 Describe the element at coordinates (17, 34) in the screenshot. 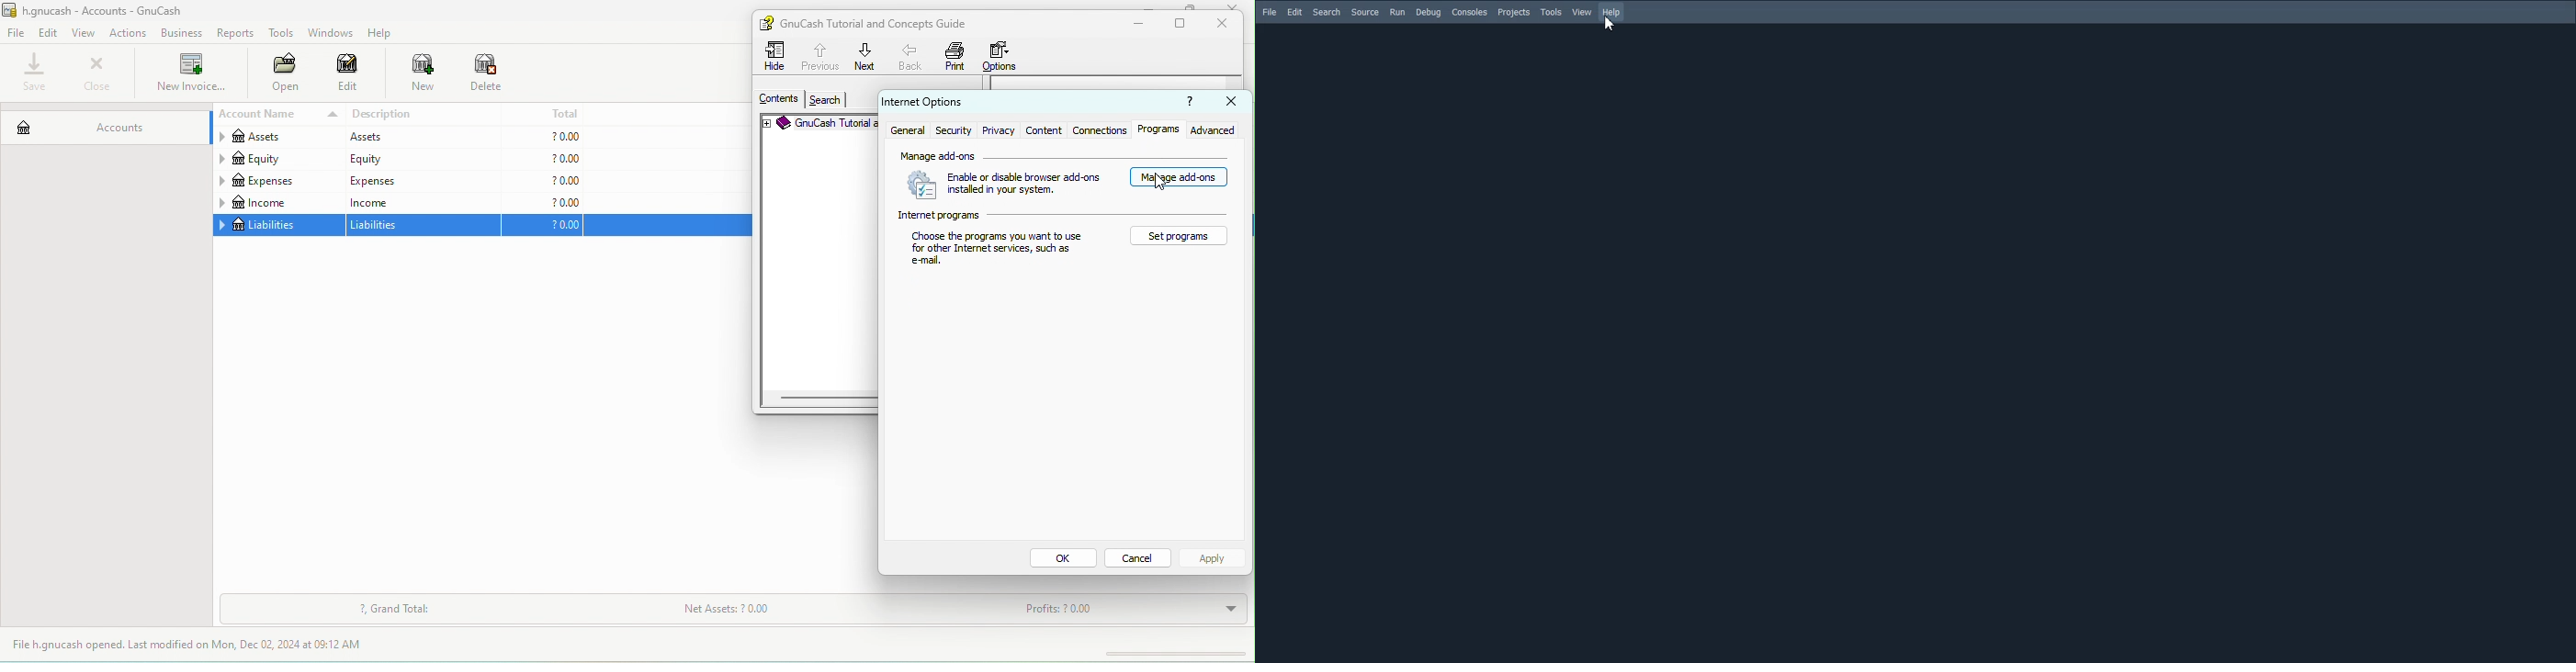

I see `file` at that location.